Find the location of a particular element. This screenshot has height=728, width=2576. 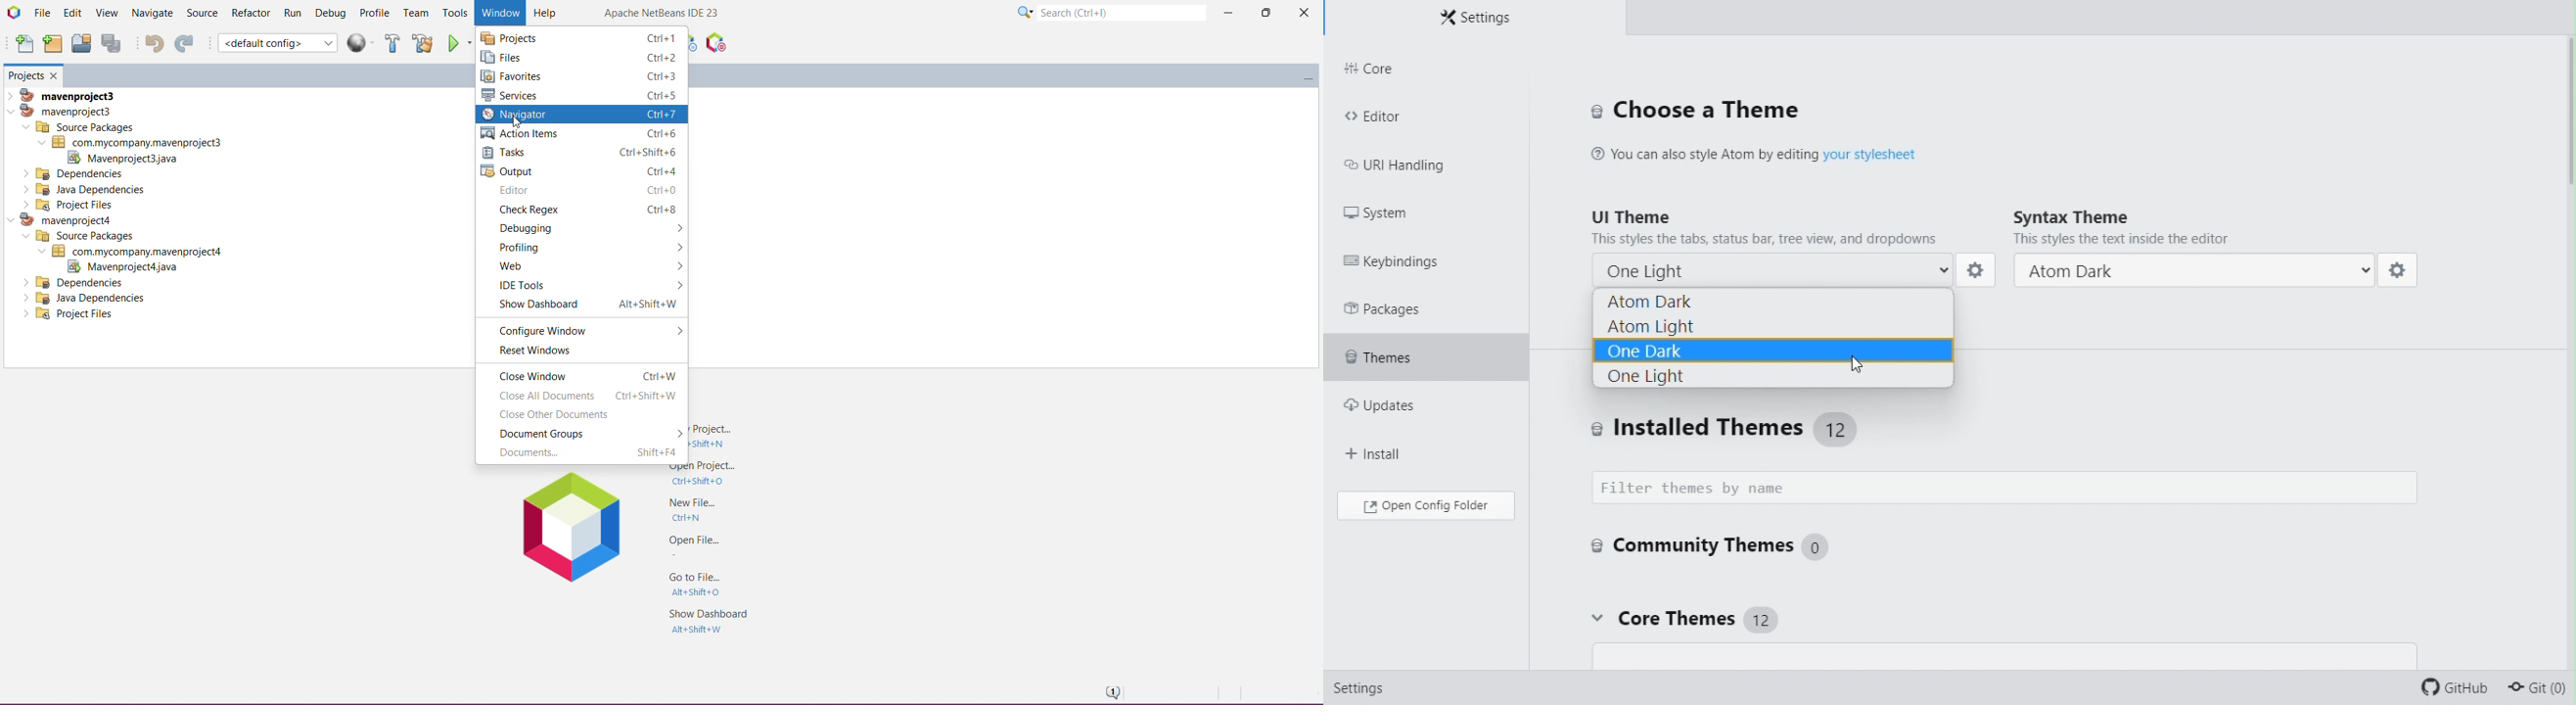

Settings is located at coordinates (1484, 20).